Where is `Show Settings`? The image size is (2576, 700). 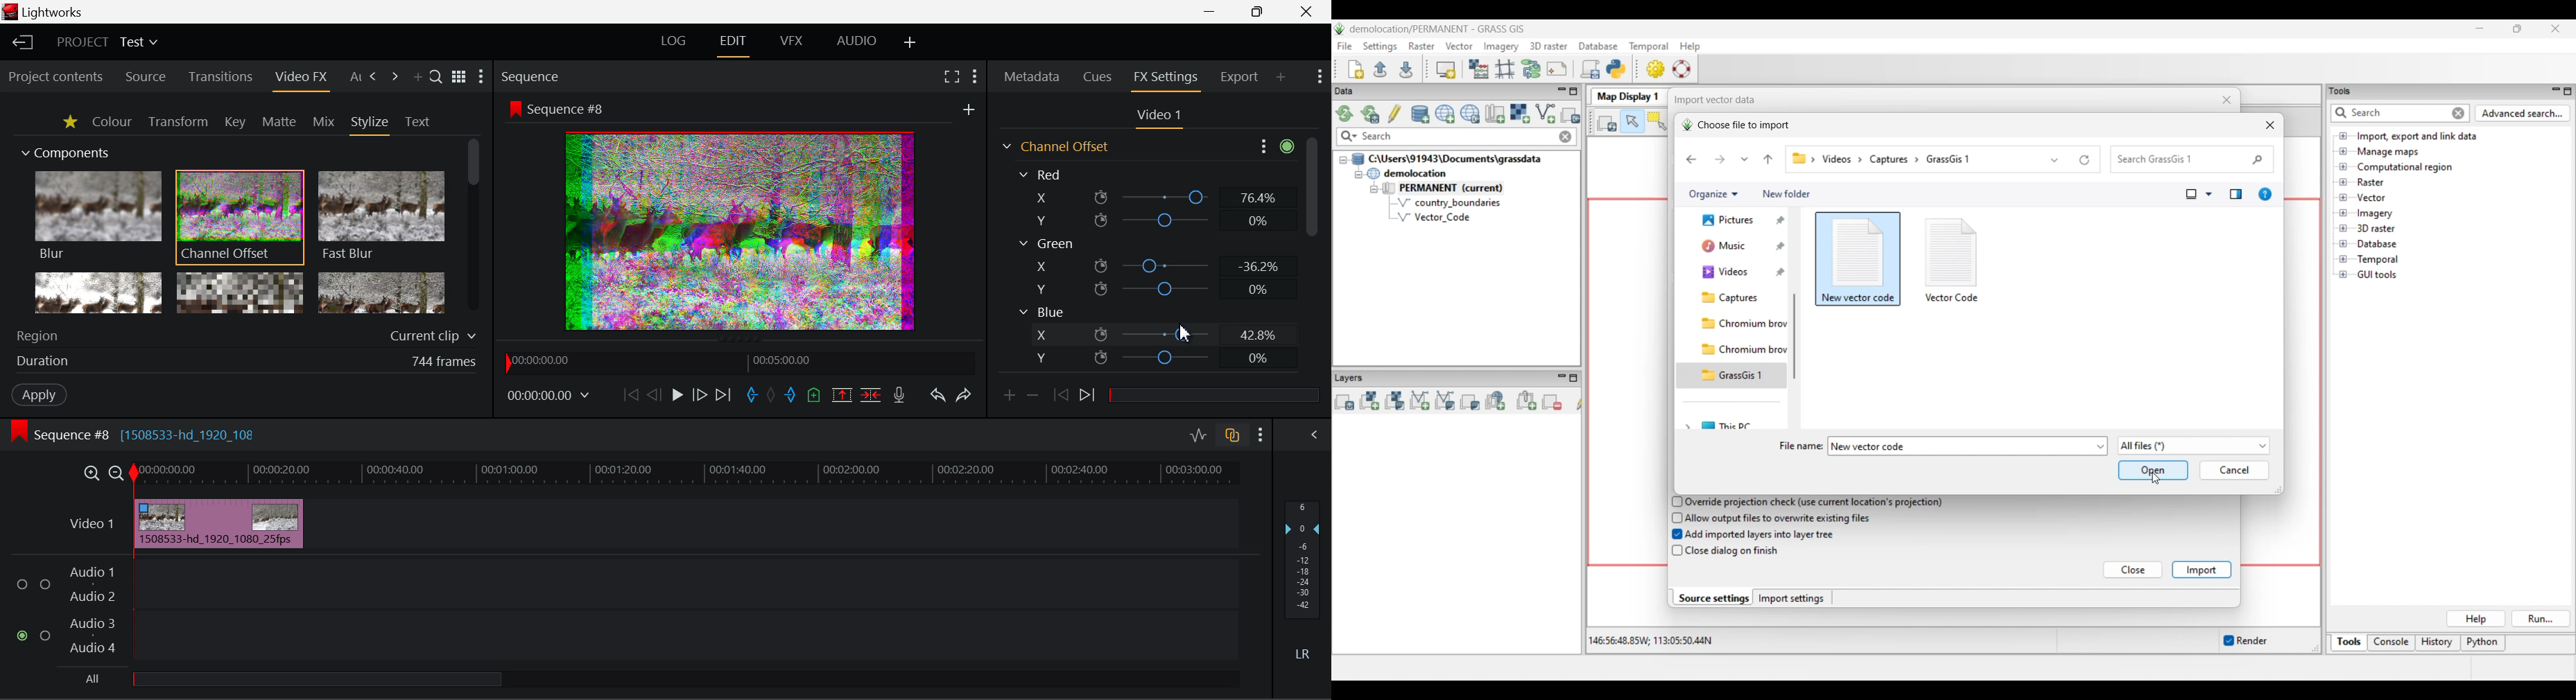 Show Settings is located at coordinates (483, 76).